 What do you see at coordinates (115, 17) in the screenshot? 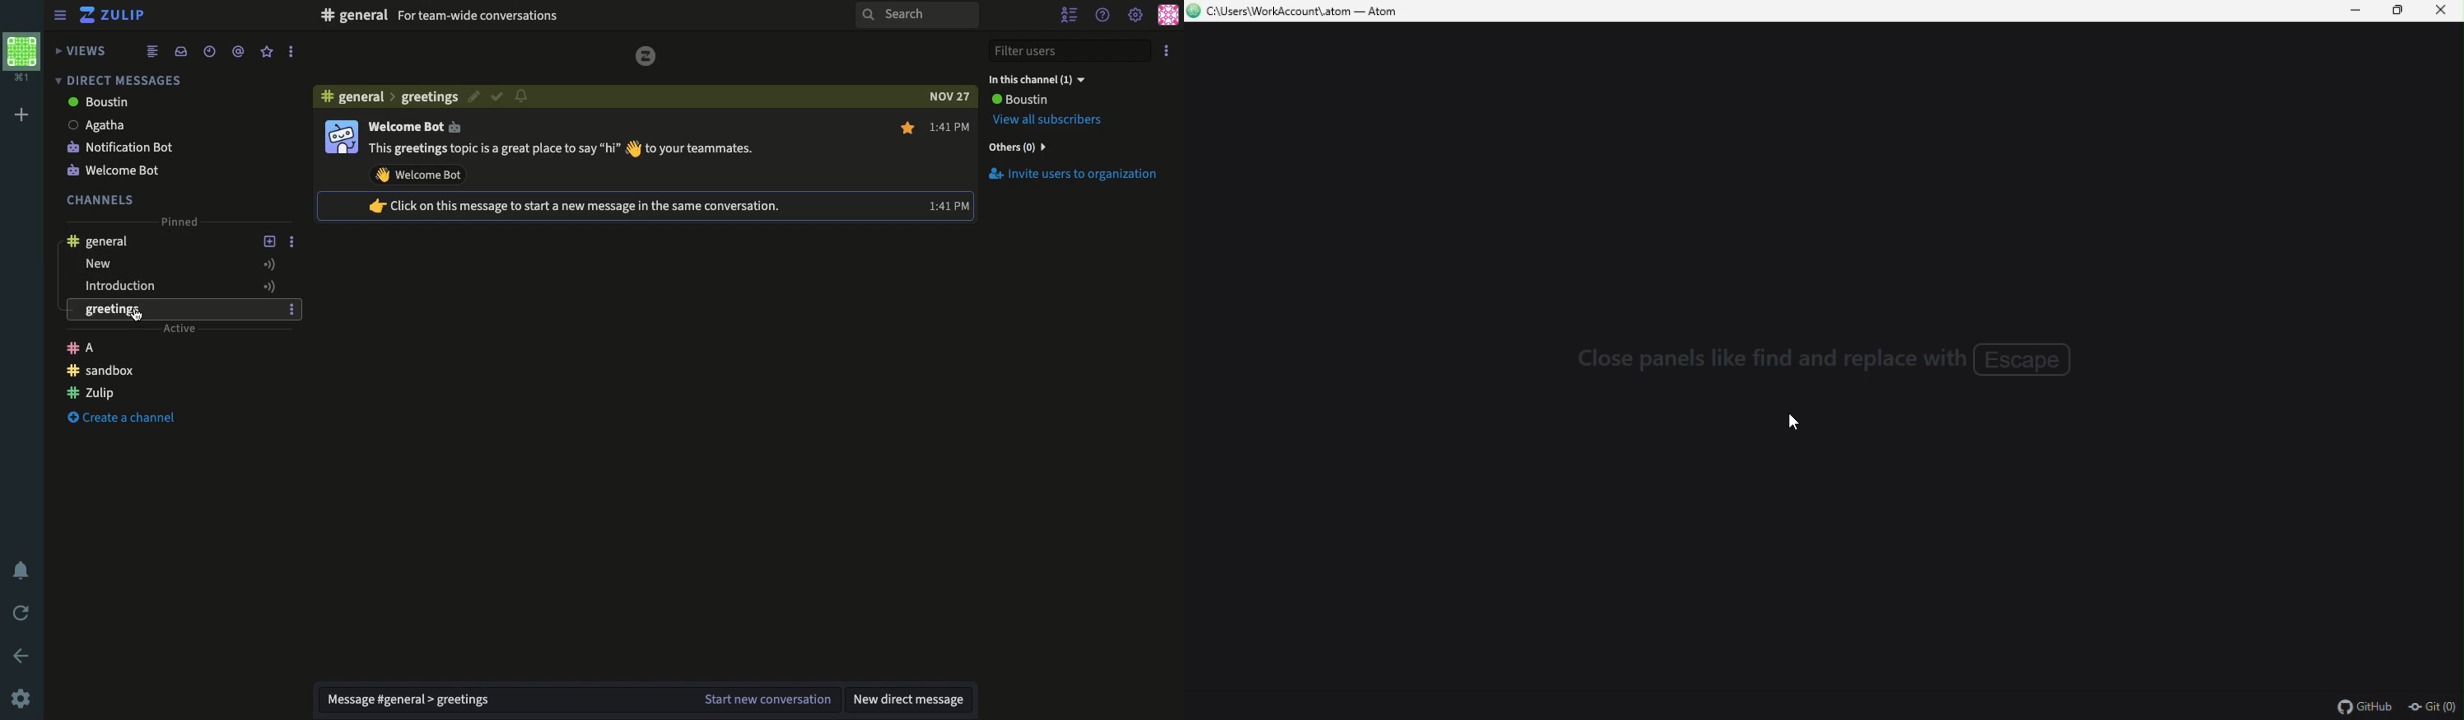
I see `Zulip` at bounding box center [115, 17].